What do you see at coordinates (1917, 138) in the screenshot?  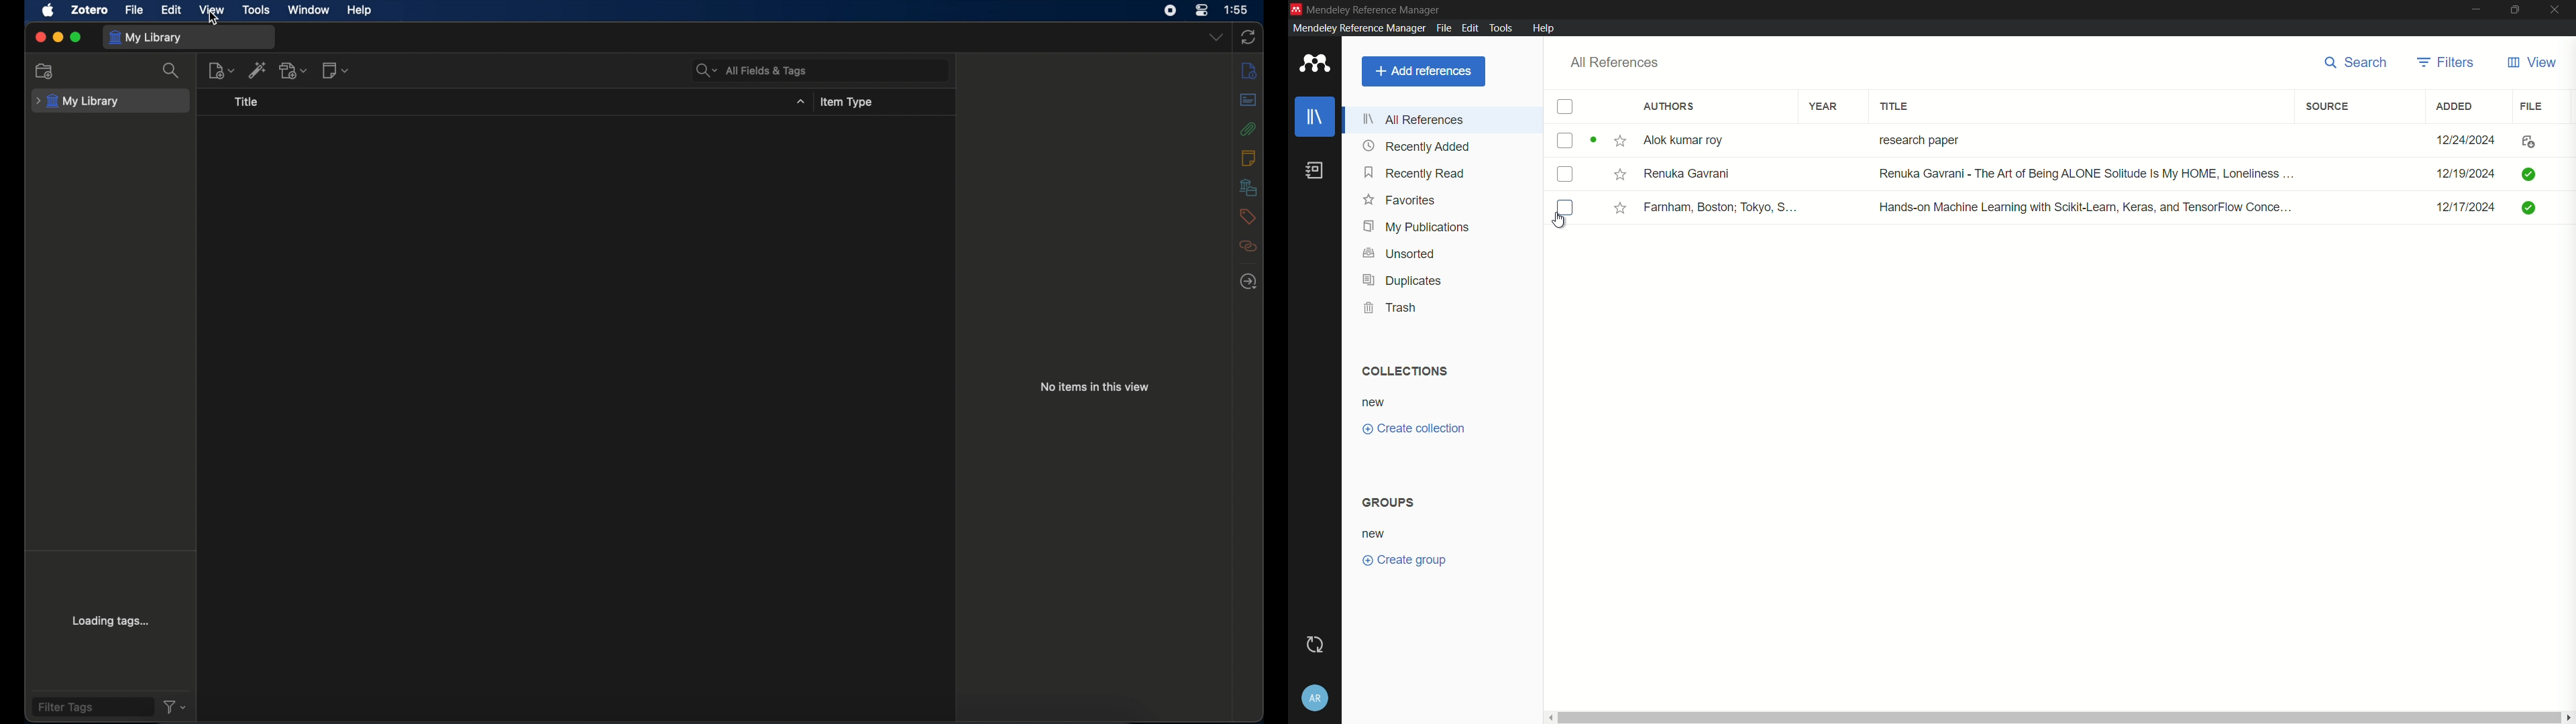 I see `research paper` at bounding box center [1917, 138].